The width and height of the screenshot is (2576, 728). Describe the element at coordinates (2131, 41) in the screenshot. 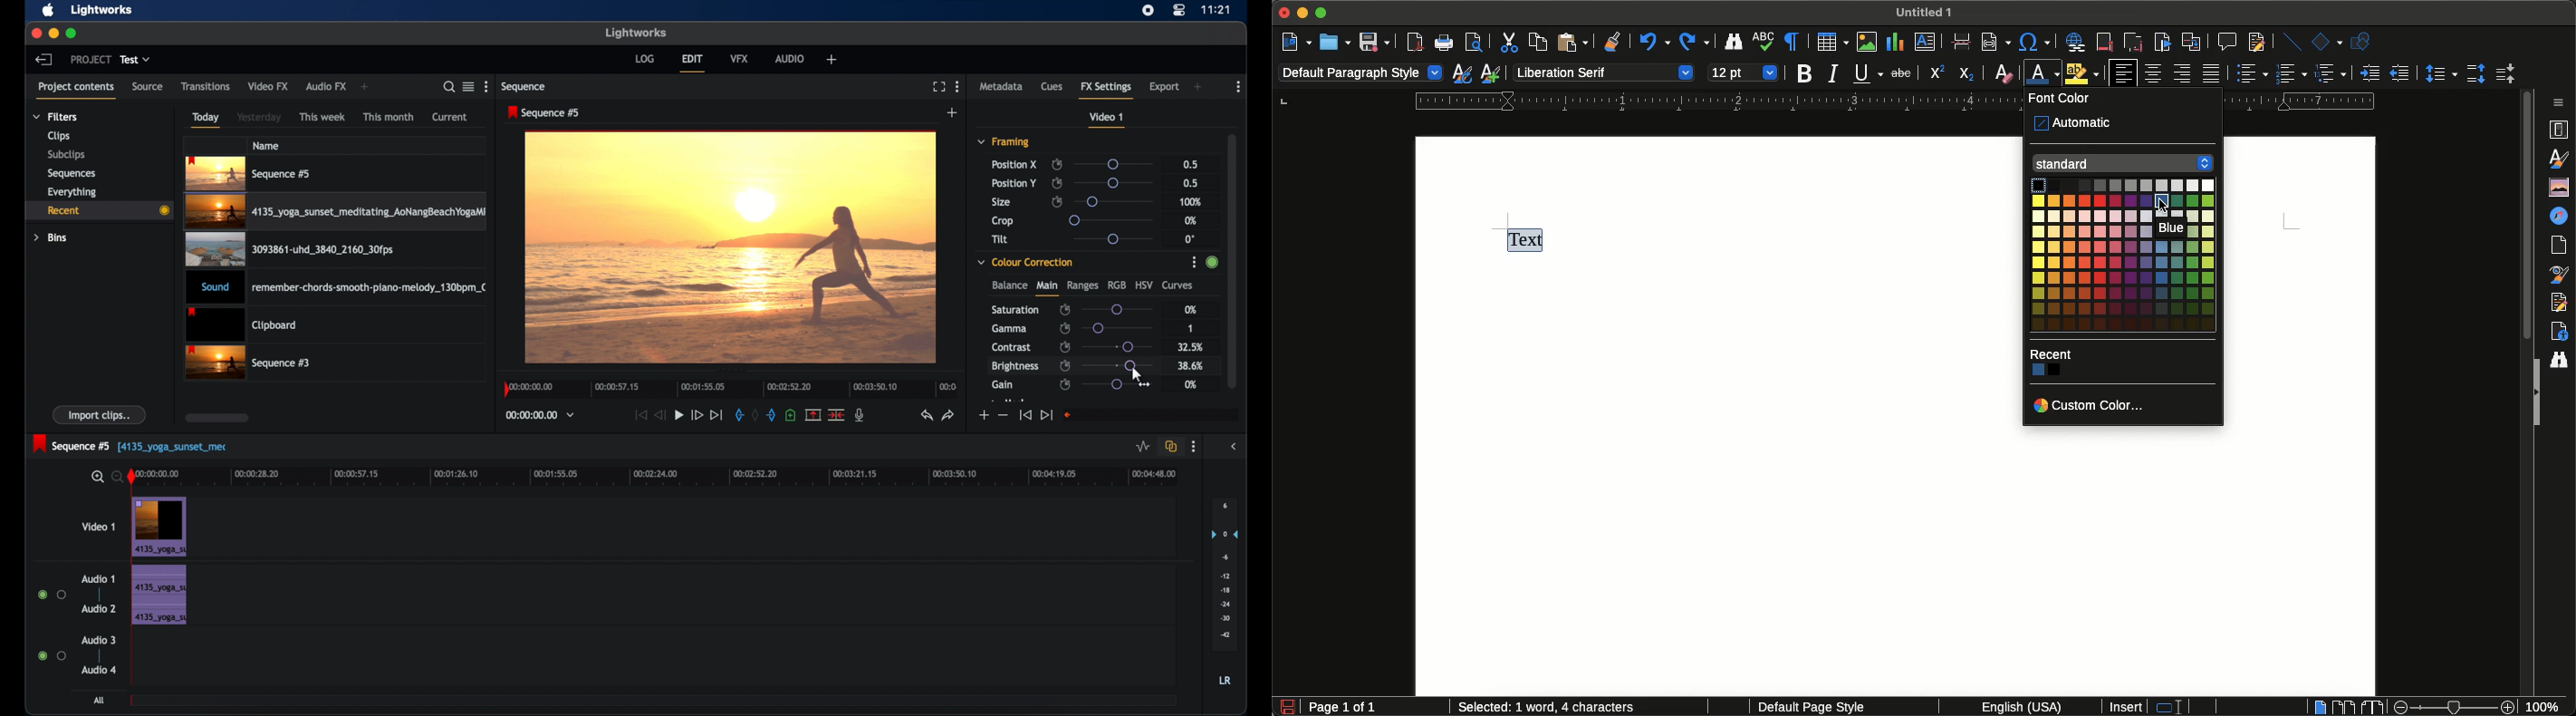

I see `Insert endnote` at that location.